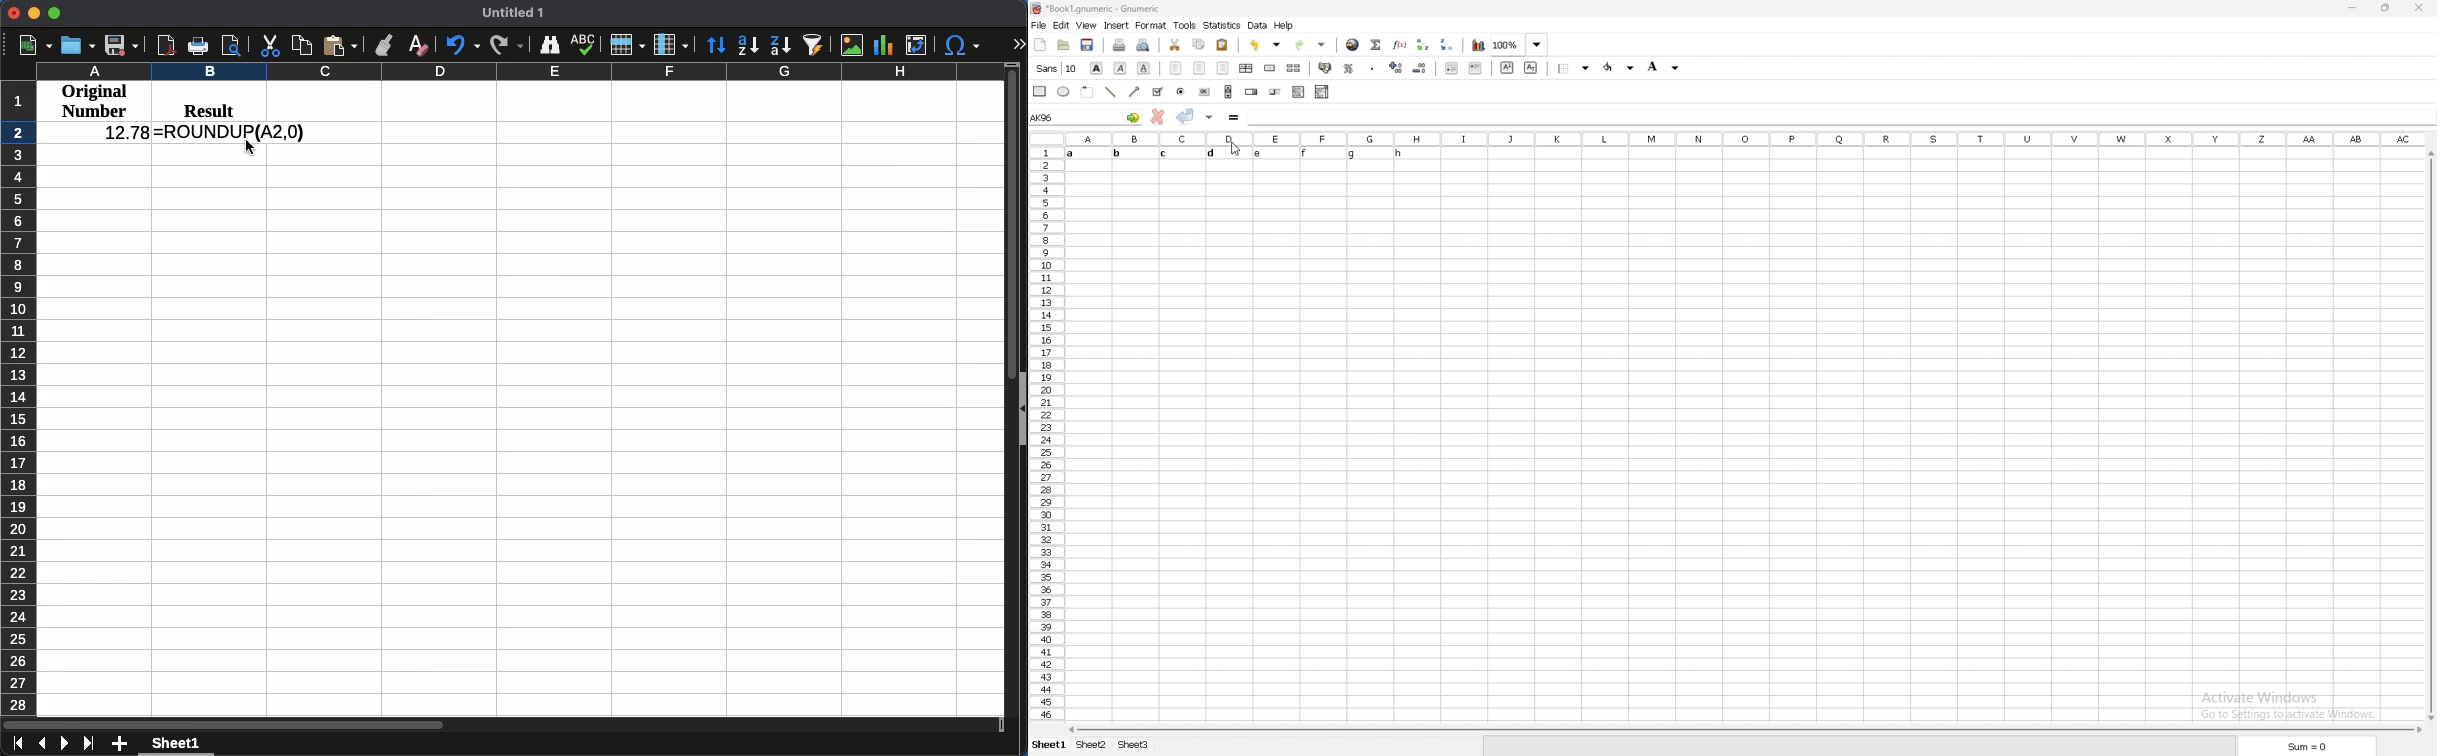  What do you see at coordinates (1134, 746) in the screenshot?
I see `sheet 3` at bounding box center [1134, 746].